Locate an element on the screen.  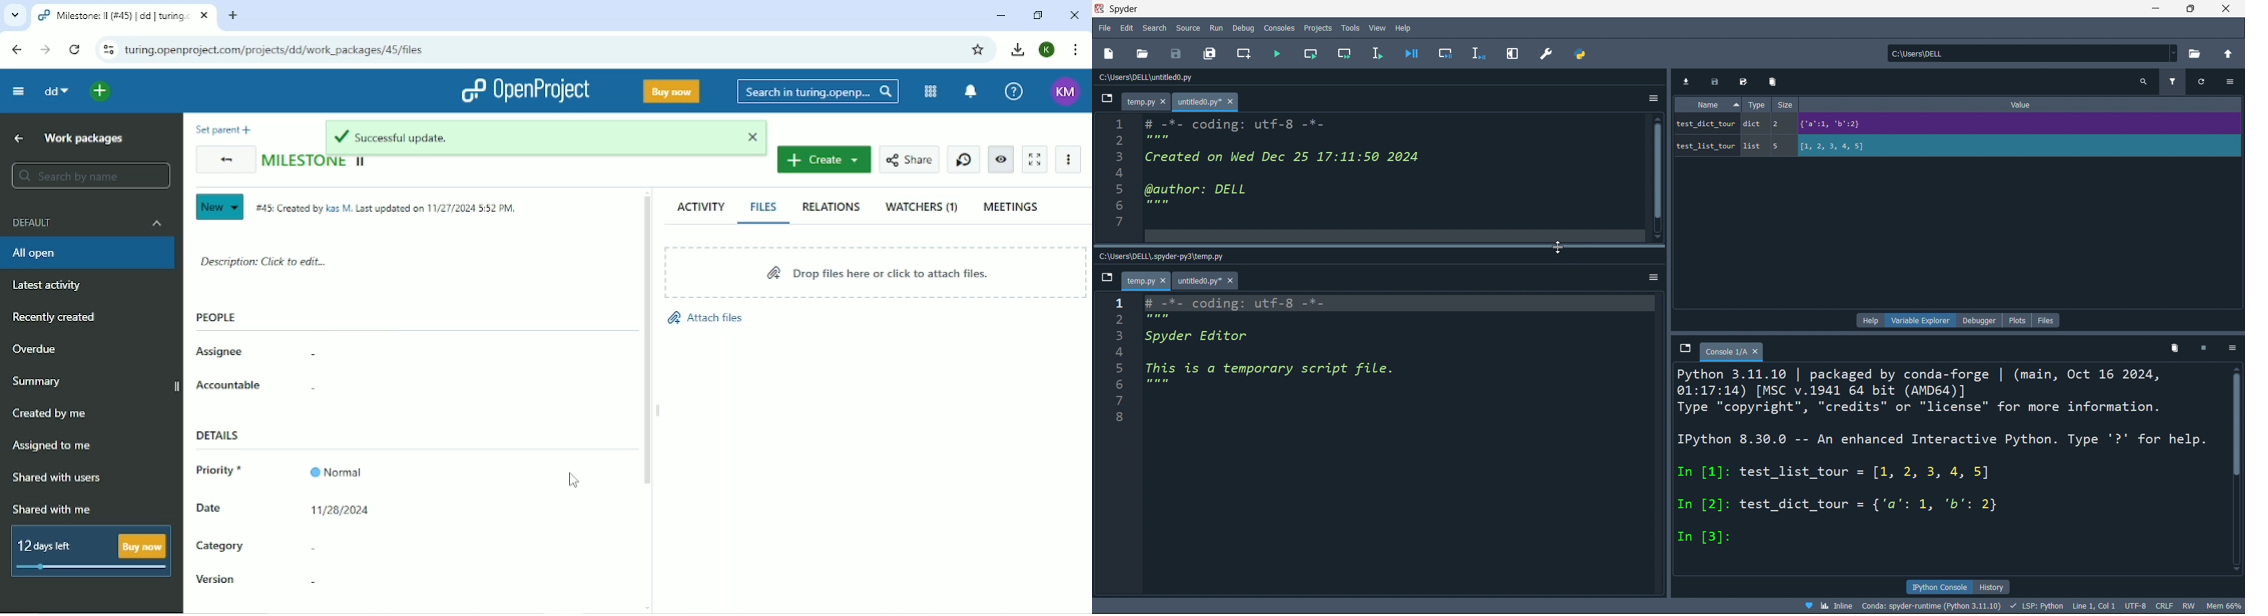
preference is located at coordinates (1544, 53).